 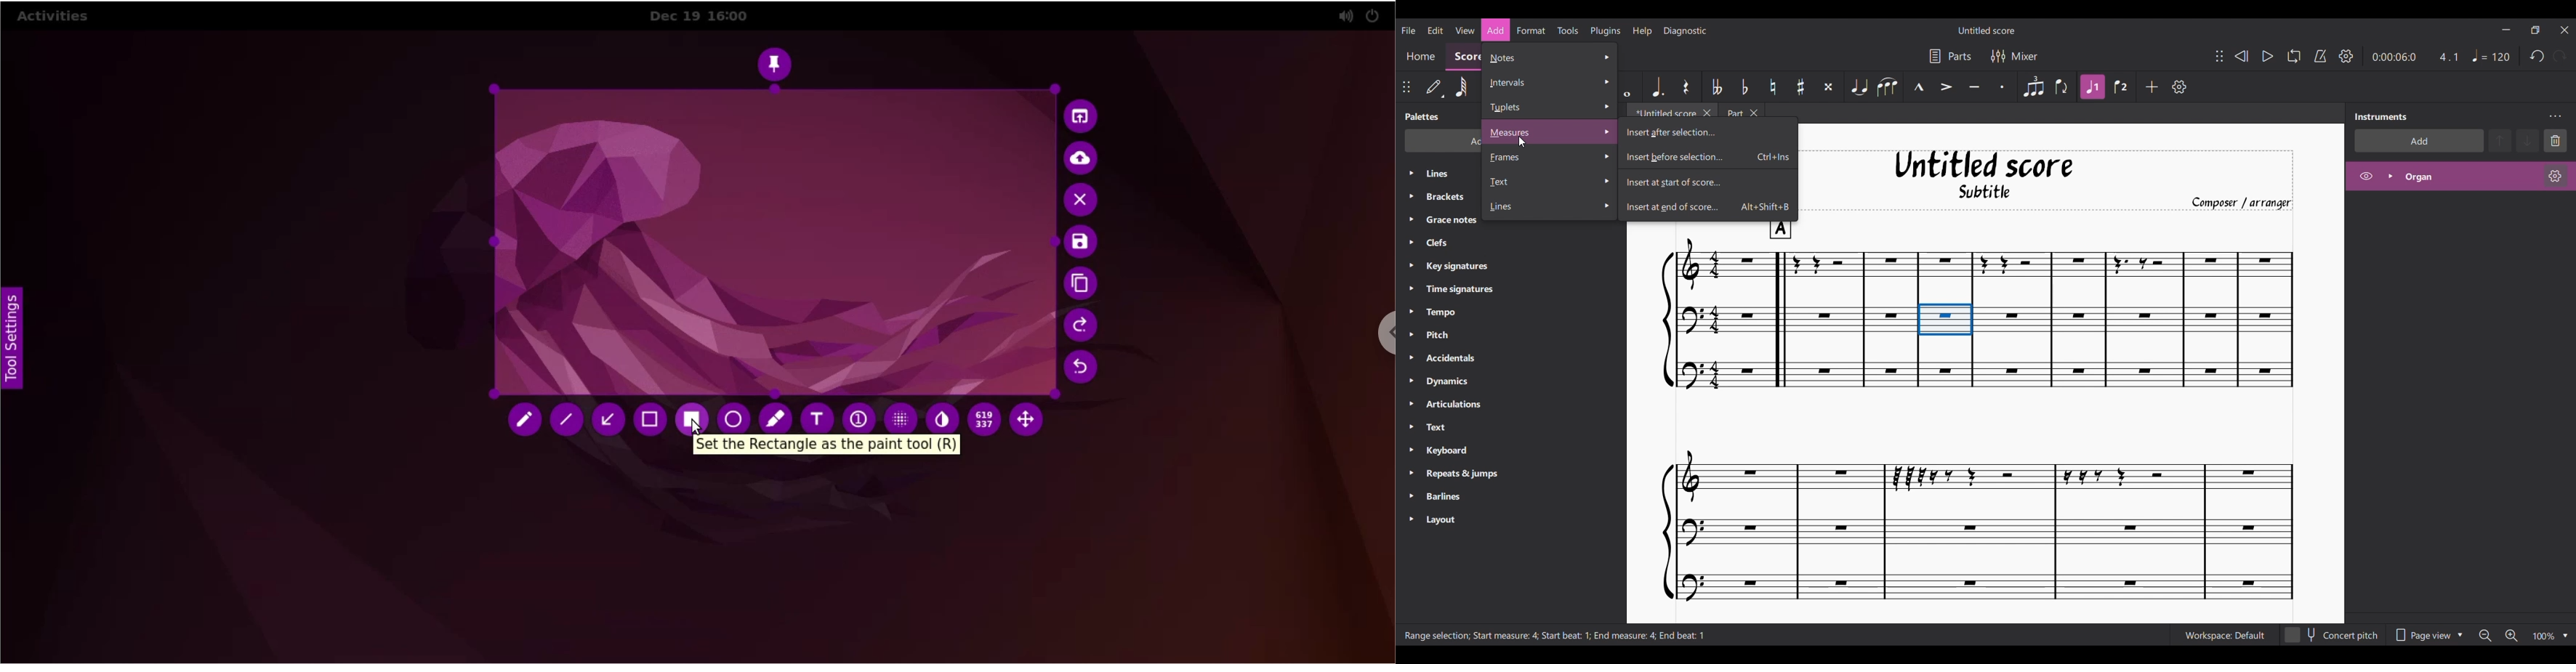 I want to click on Add menu highlighted, so click(x=1496, y=31).